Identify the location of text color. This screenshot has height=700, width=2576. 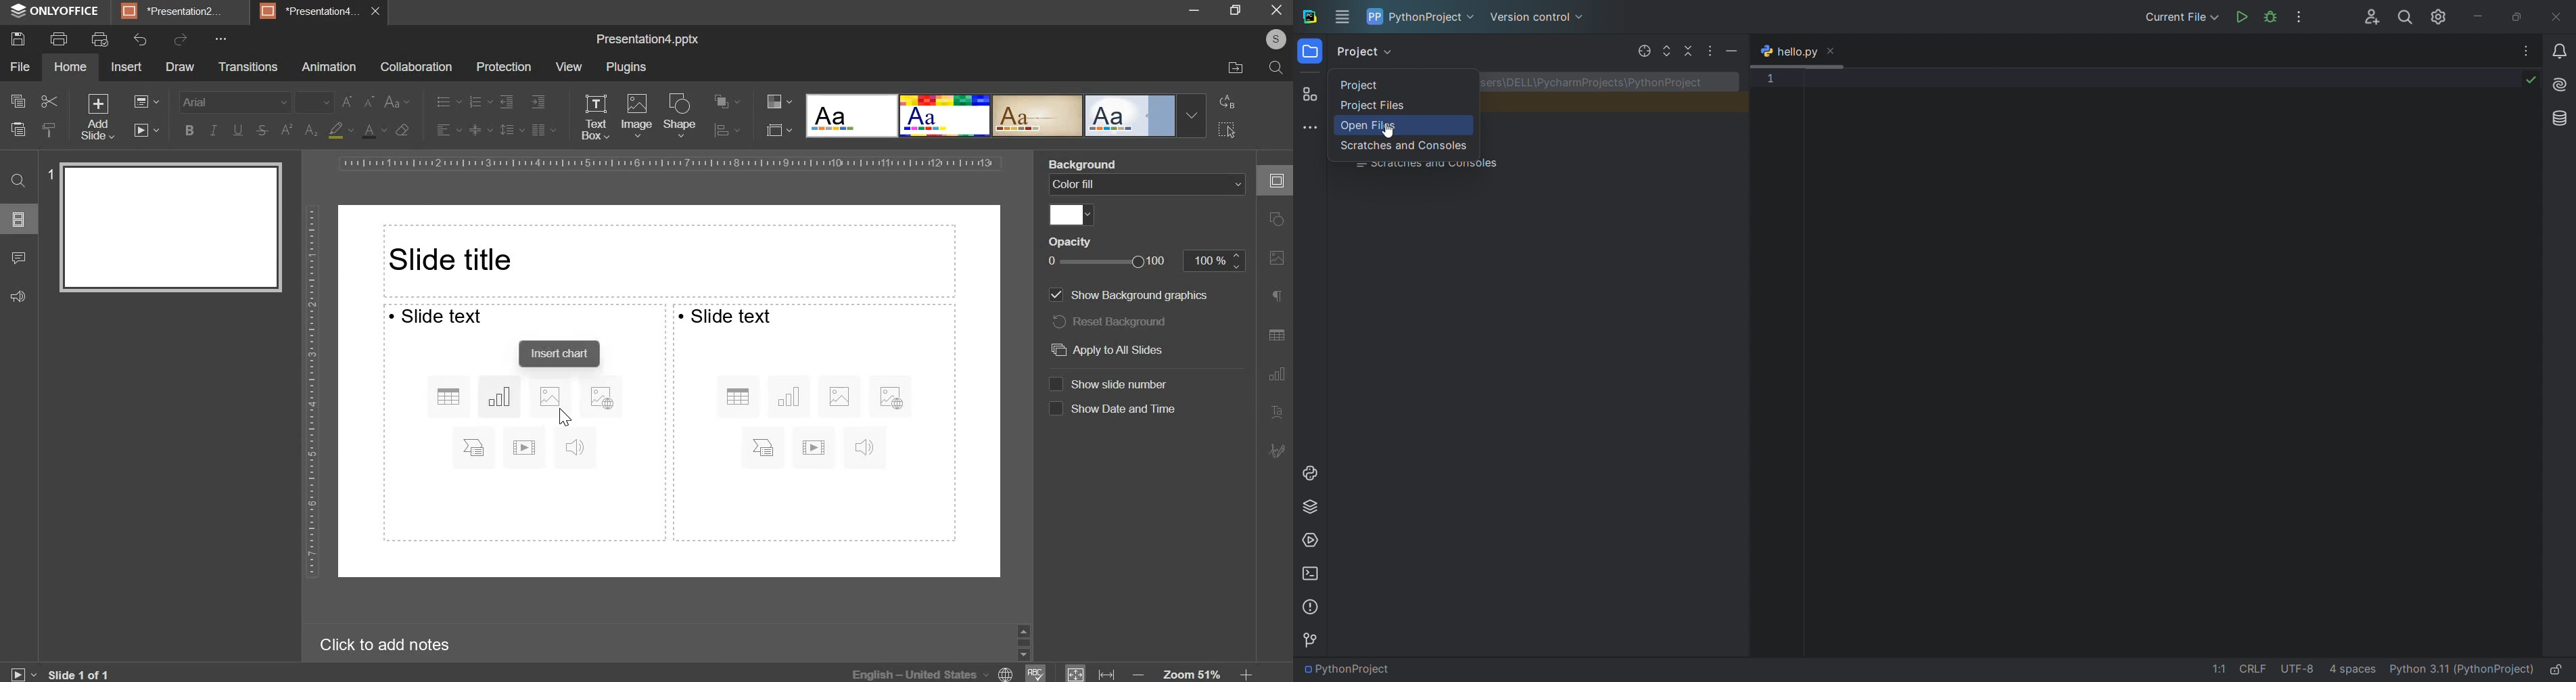
(373, 131).